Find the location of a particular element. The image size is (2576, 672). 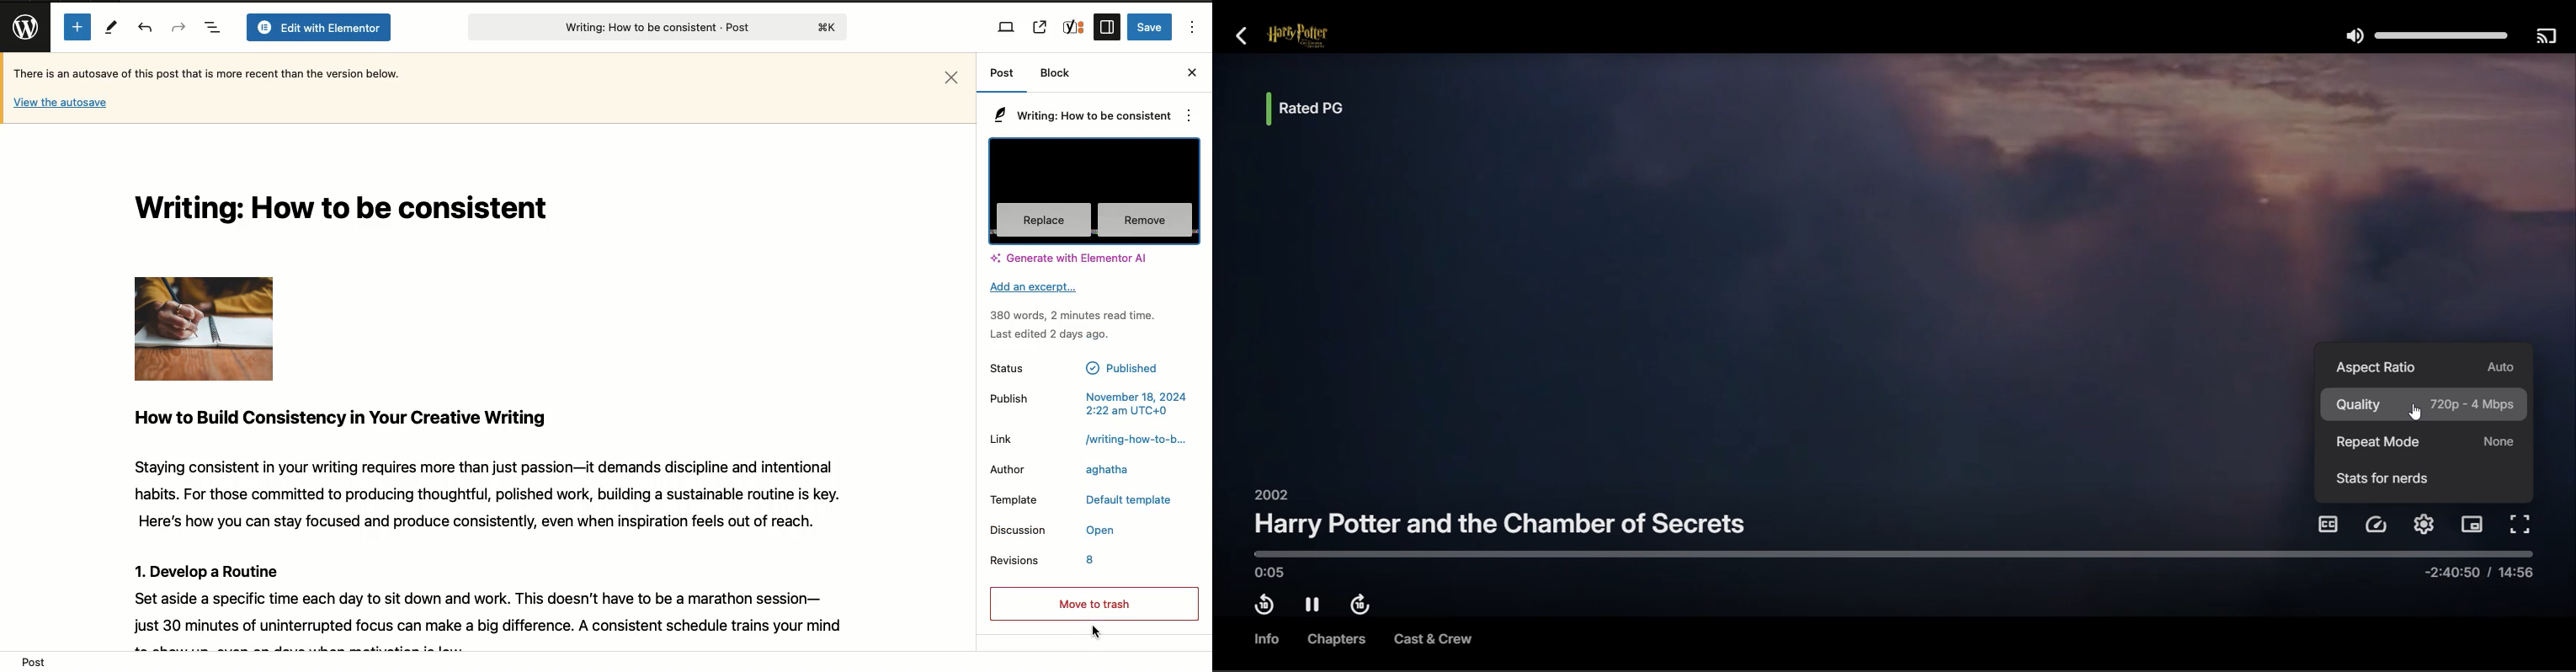

Close is located at coordinates (951, 77).